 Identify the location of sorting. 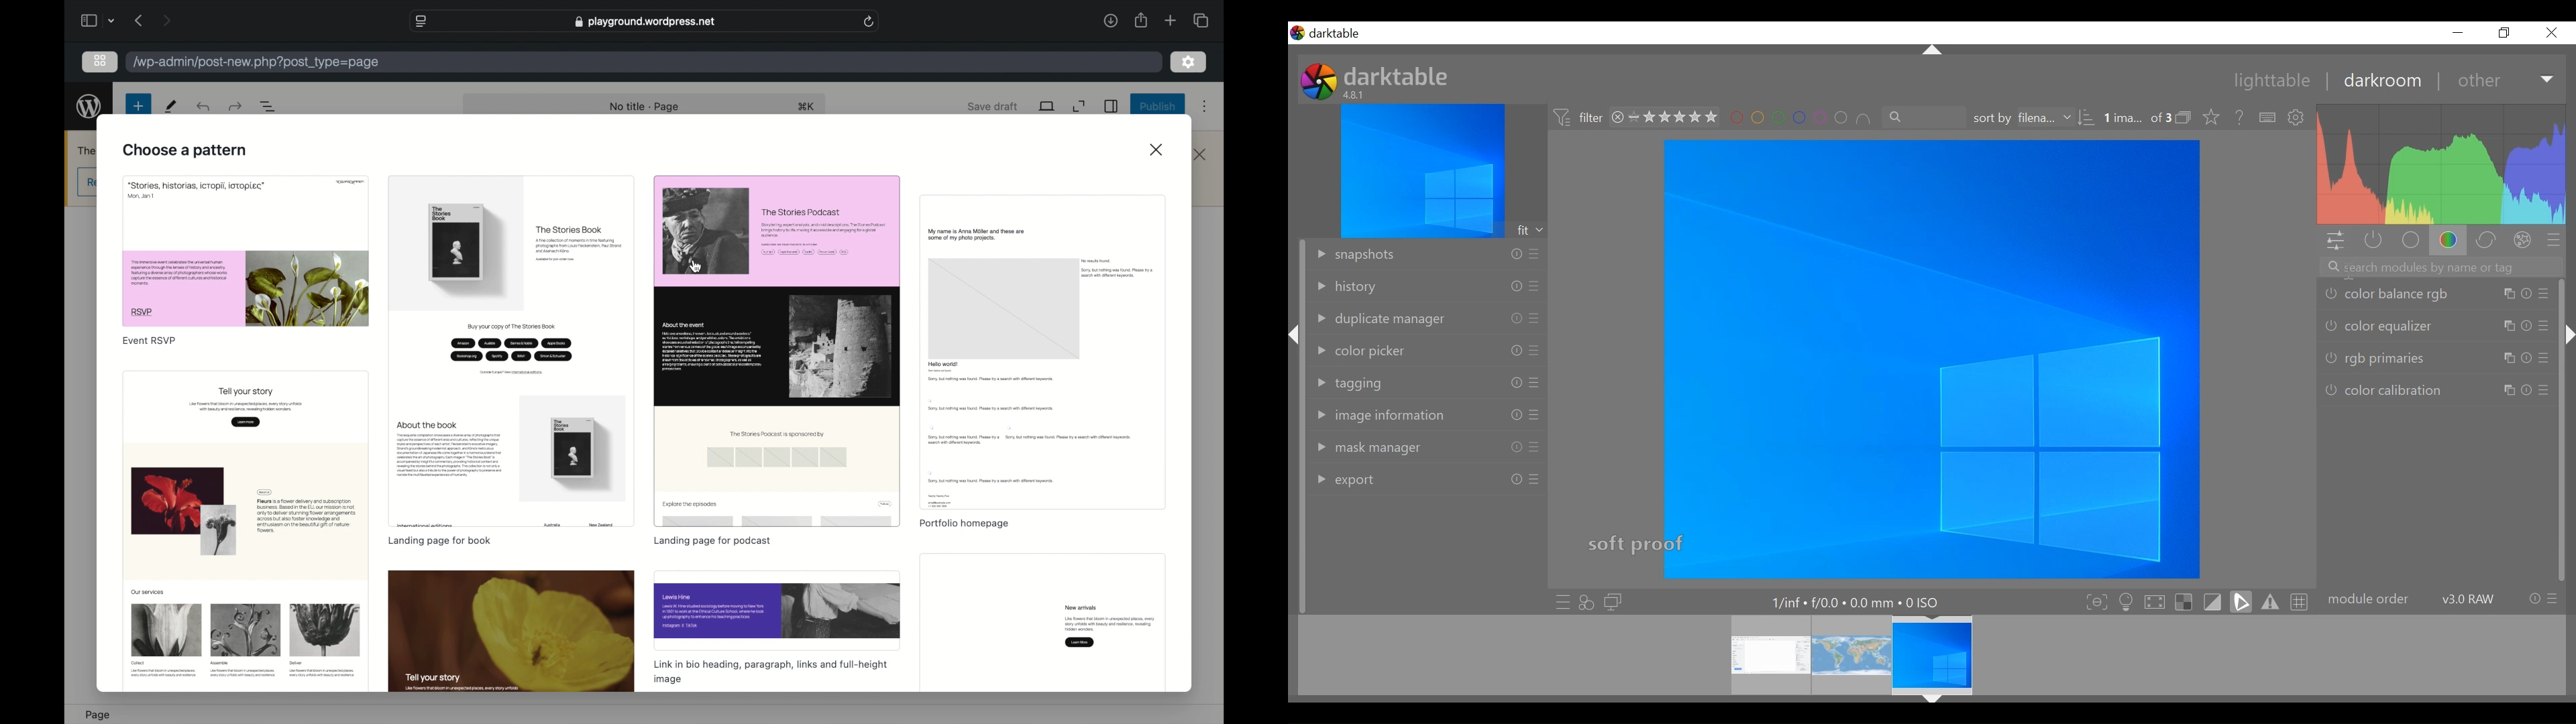
(2088, 118).